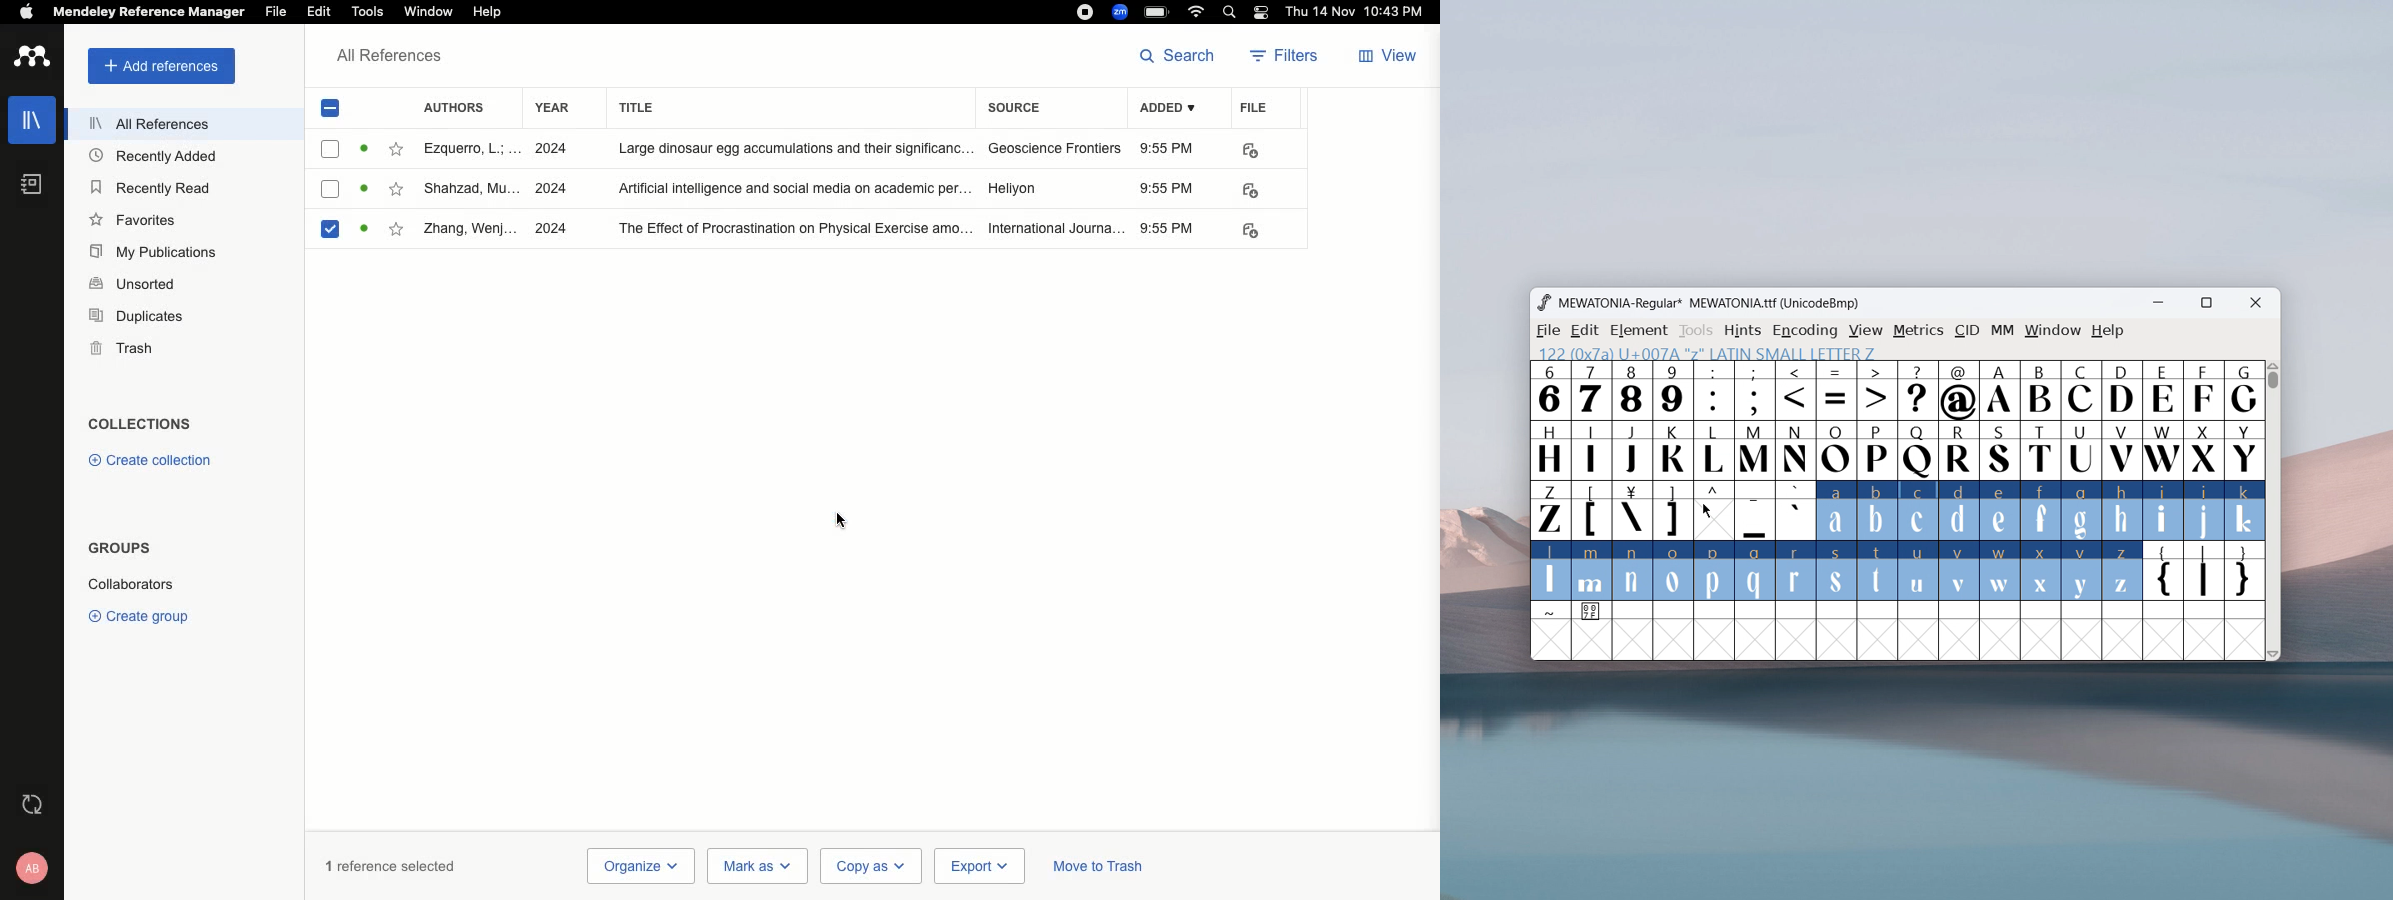  What do you see at coordinates (1958, 570) in the screenshot?
I see `v` at bounding box center [1958, 570].